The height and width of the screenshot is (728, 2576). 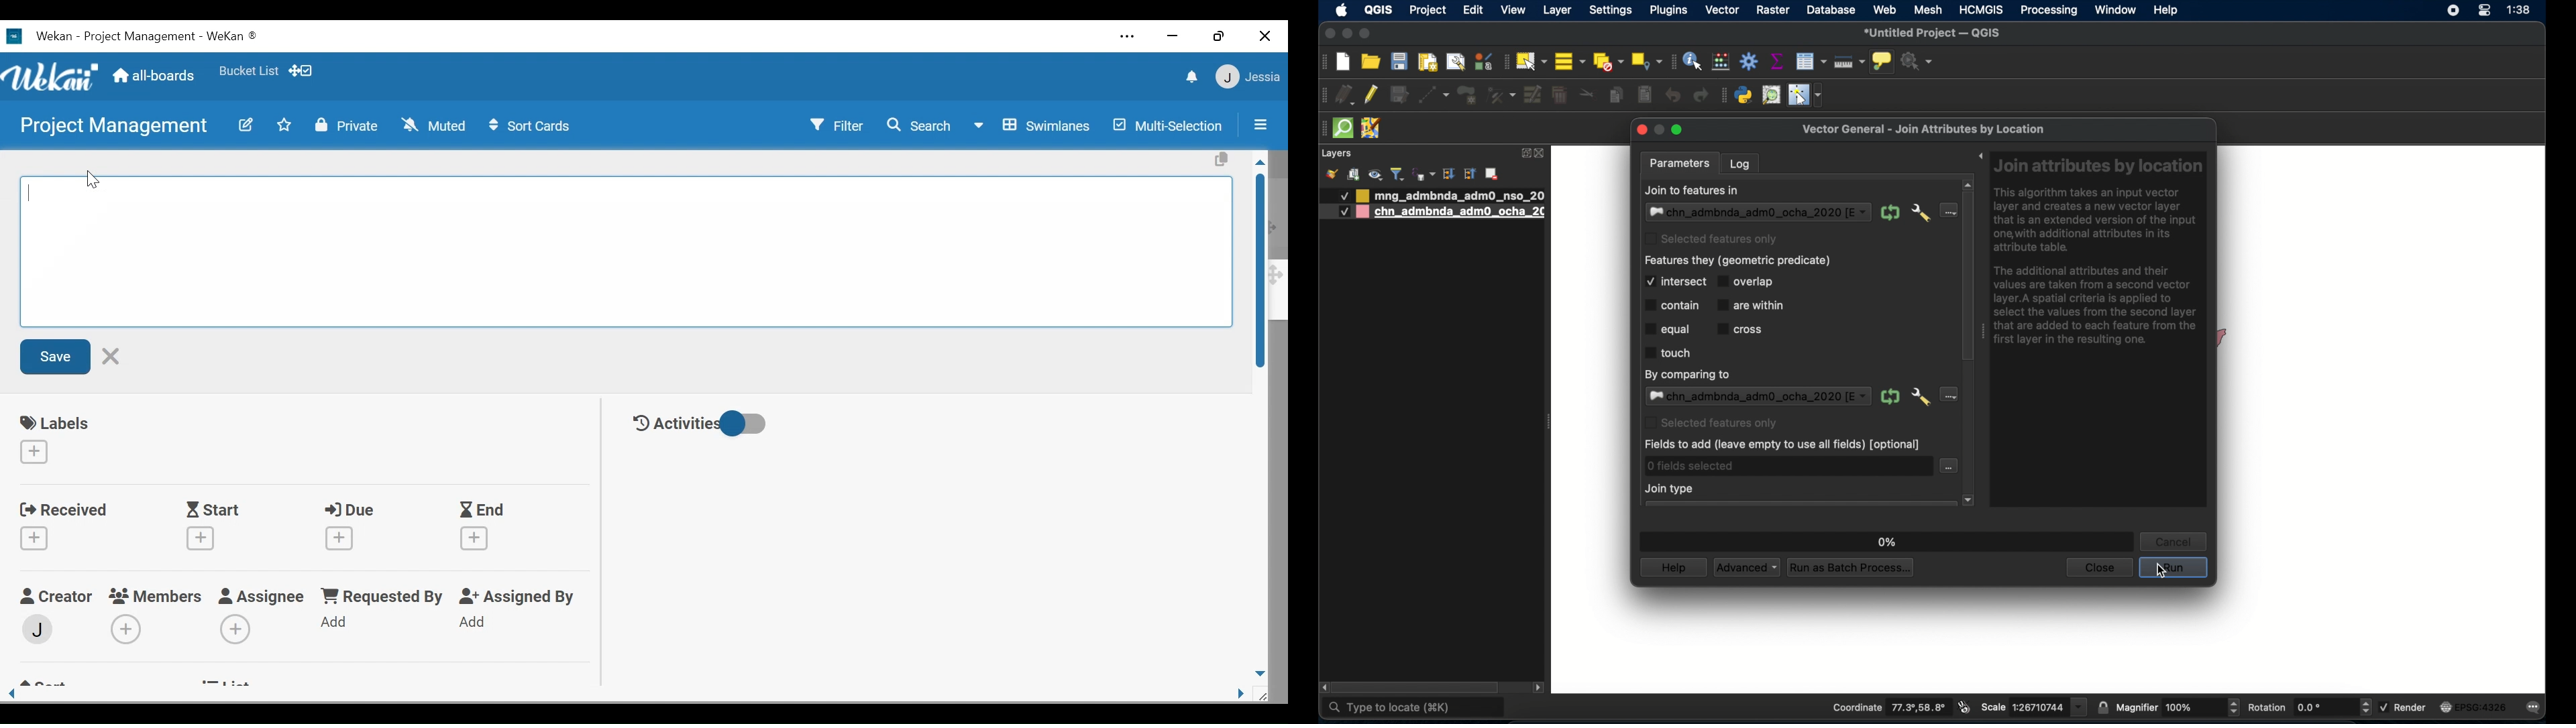 What do you see at coordinates (627, 250) in the screenshot?
I see `Edit card Title` at bounding box center [627, 250].